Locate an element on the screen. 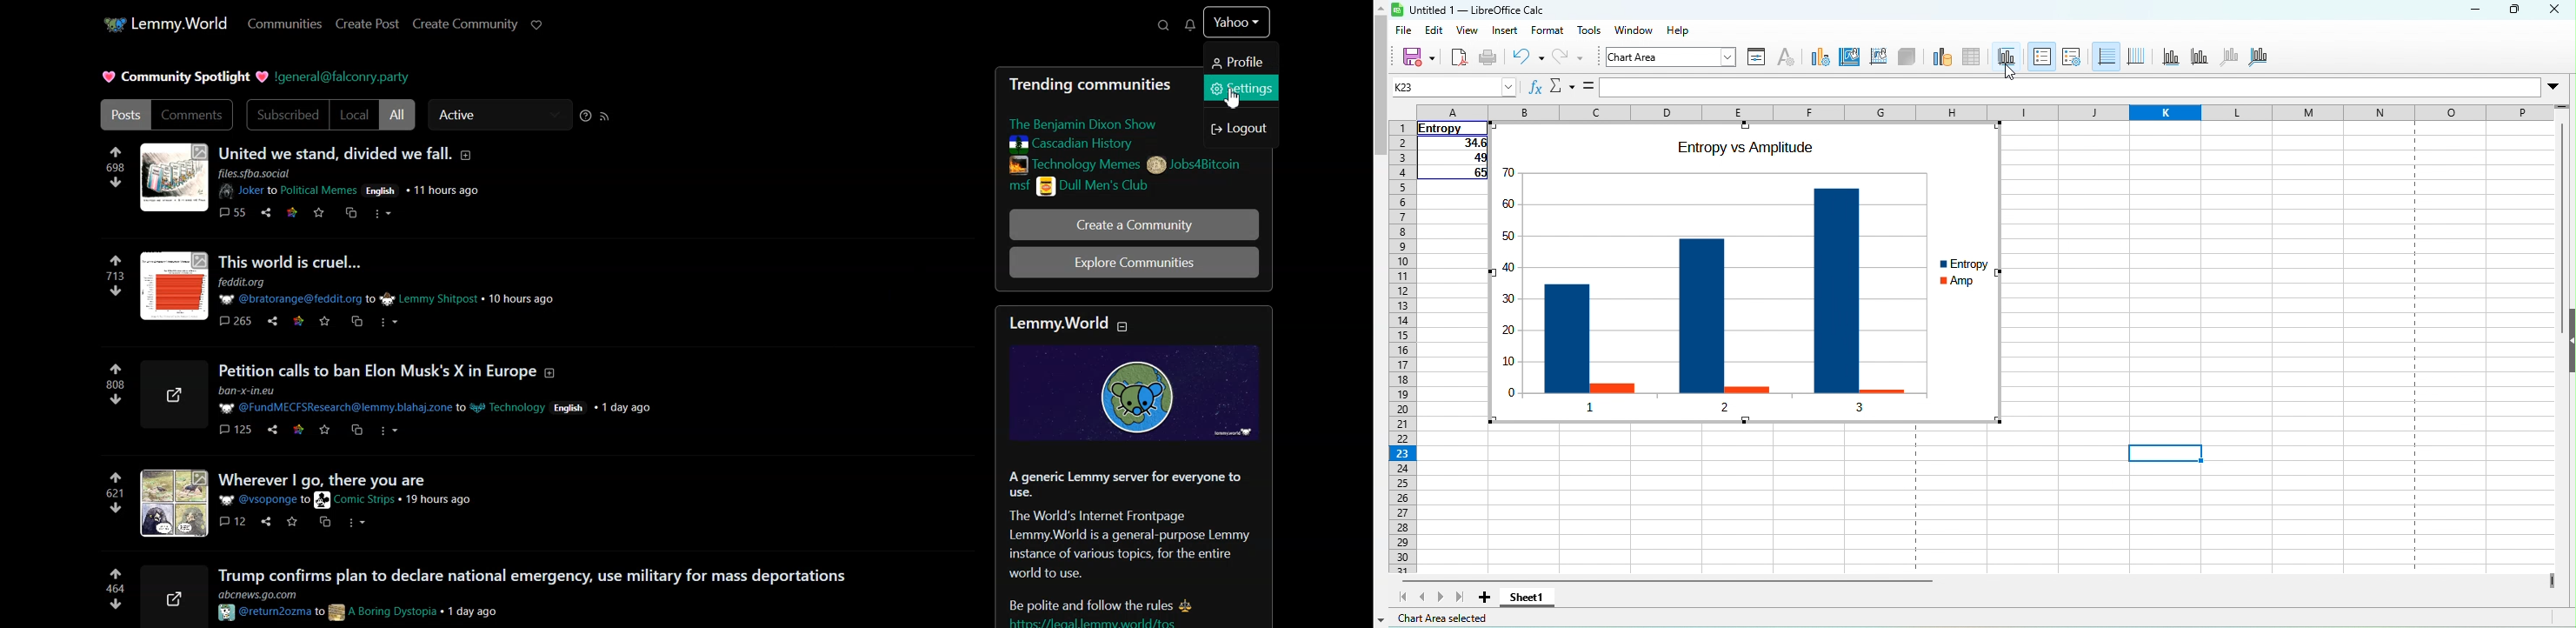 The image size is (2576, 644). drag to view rows is located at coordinates (2562, 104).